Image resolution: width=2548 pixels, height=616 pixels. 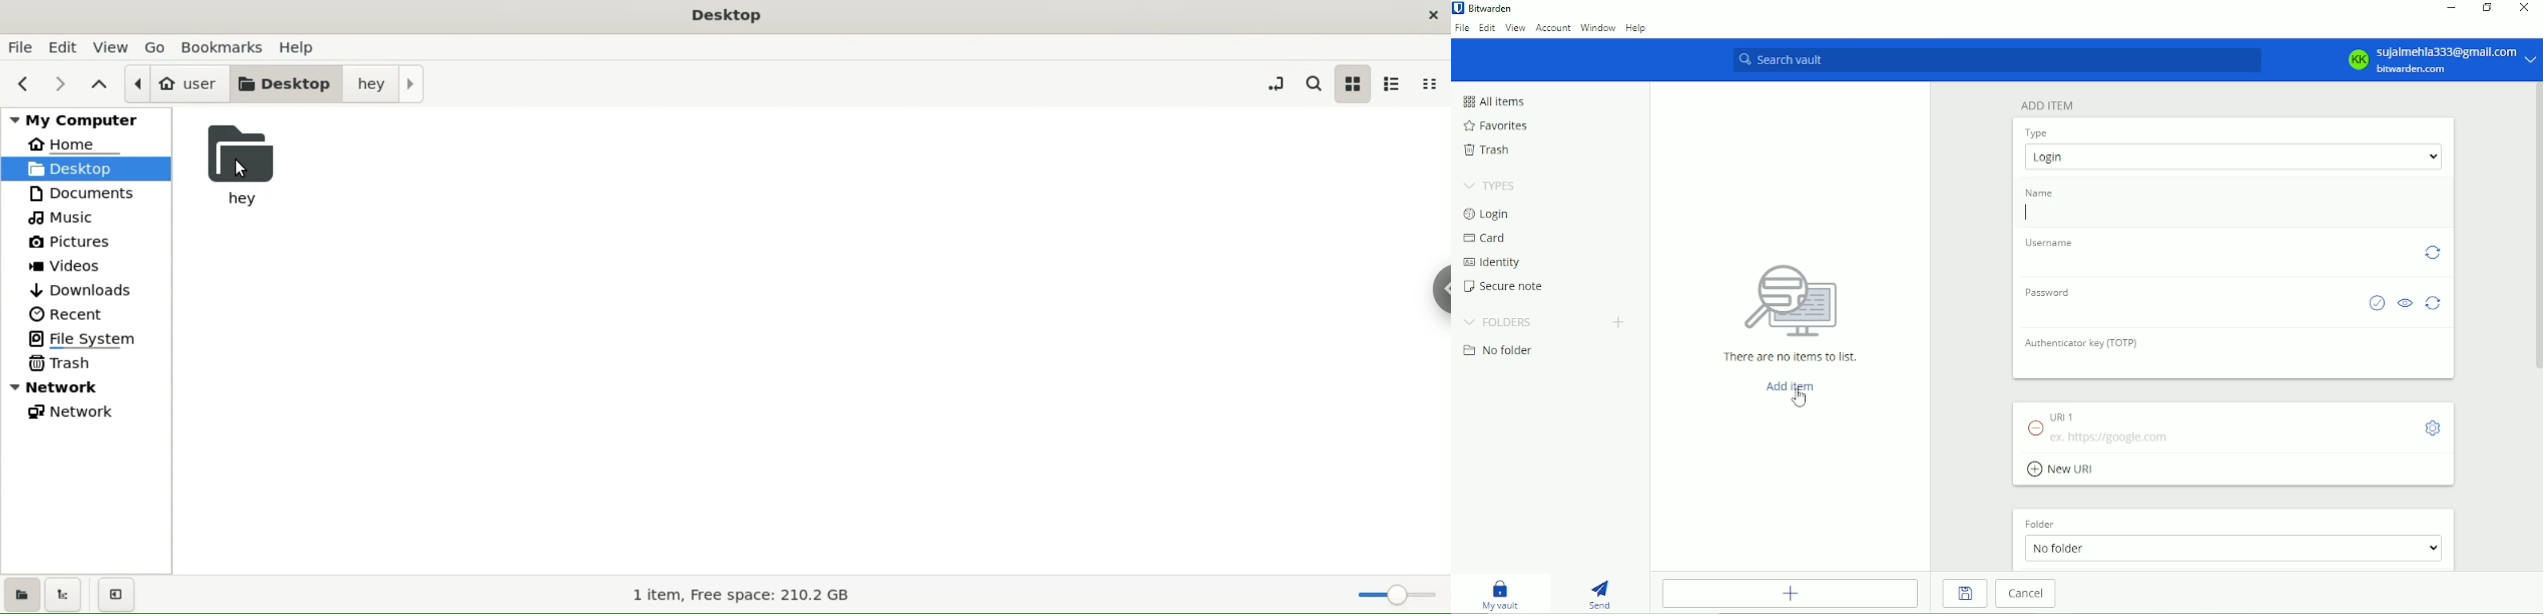 What do you see at coordinates (1622, 323) in the screenshot?
I see `Create folder` at bounding box center [1622, 323].